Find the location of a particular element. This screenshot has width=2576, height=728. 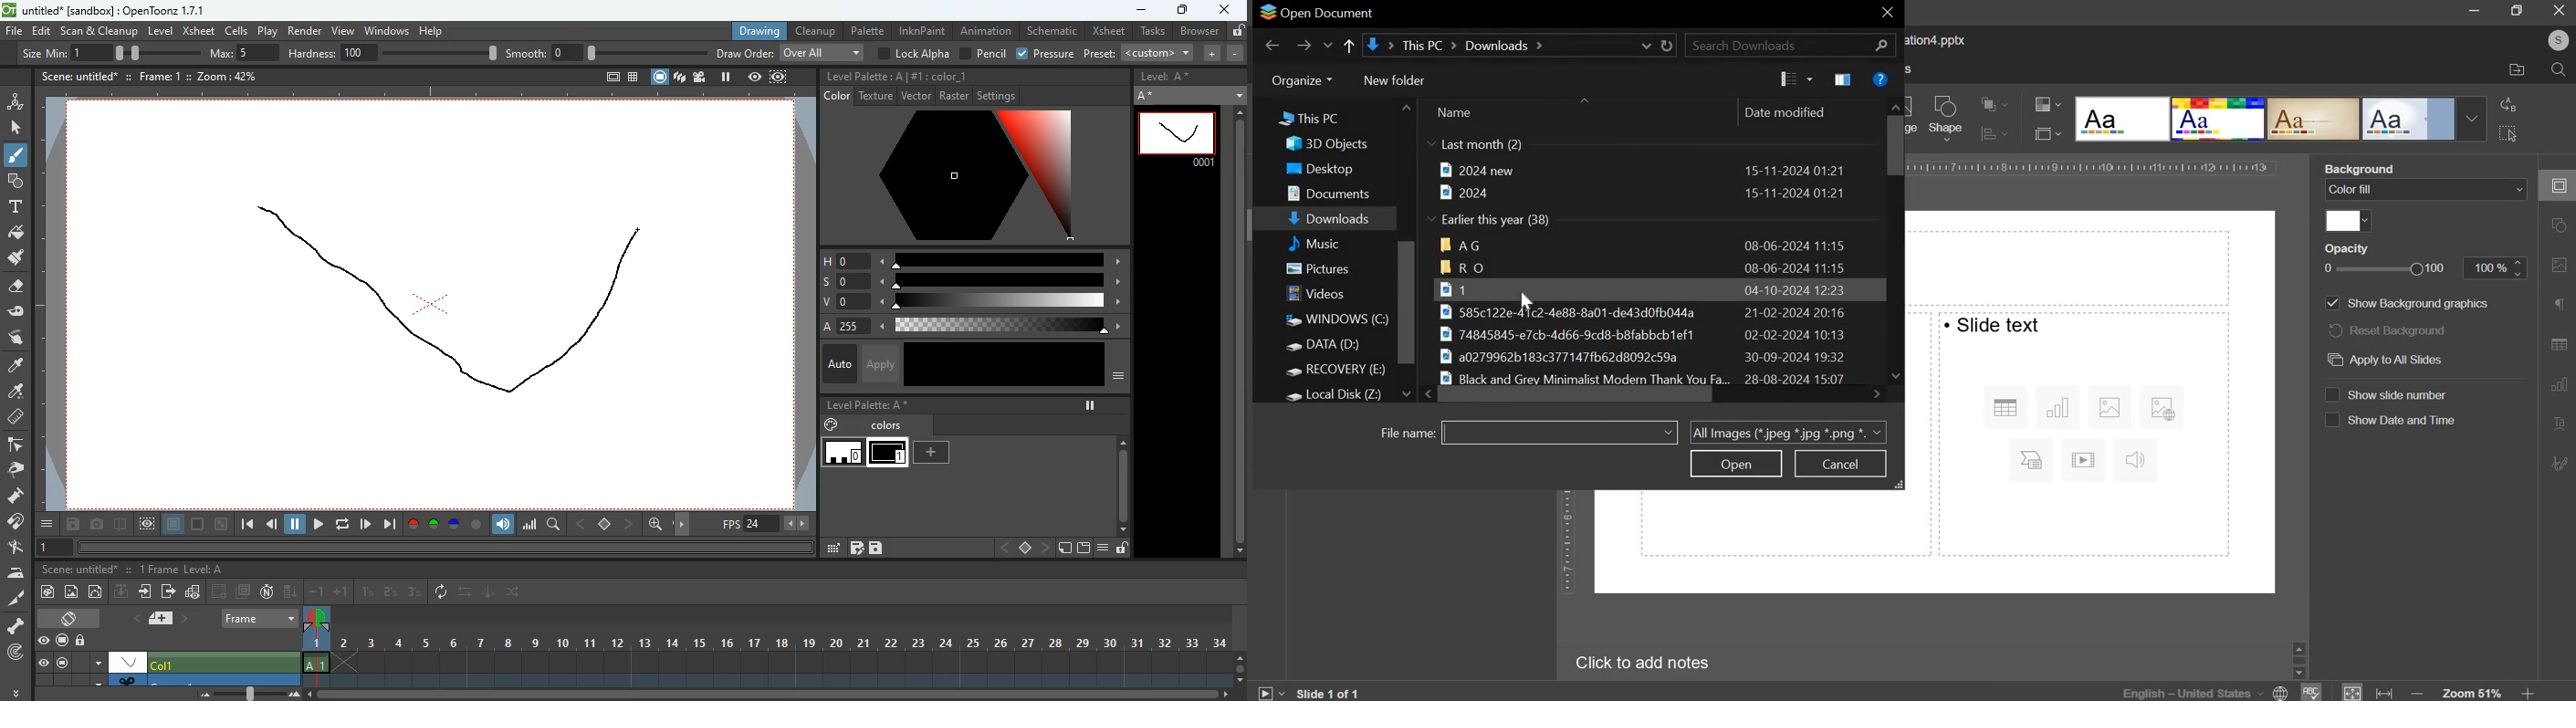

decrease zoom is located at coordinates (2420, 693).